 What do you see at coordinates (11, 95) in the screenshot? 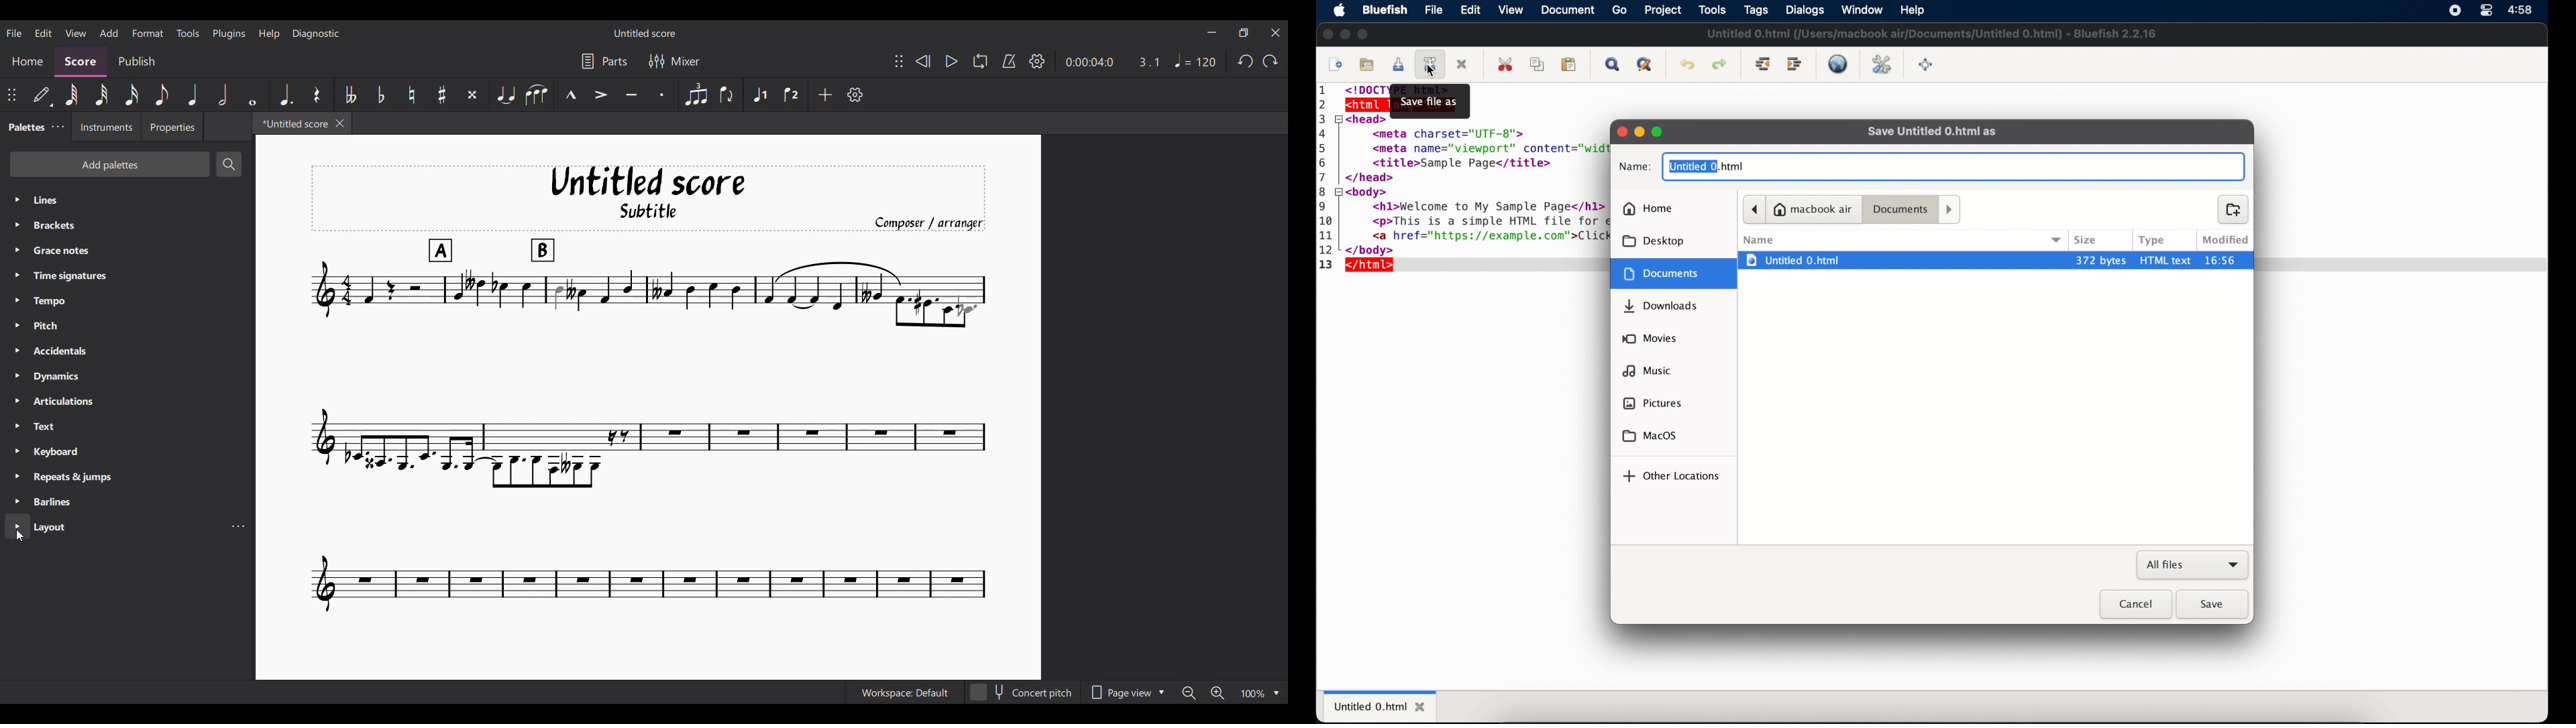
I see `Change position` at bounding box center [11, 95].